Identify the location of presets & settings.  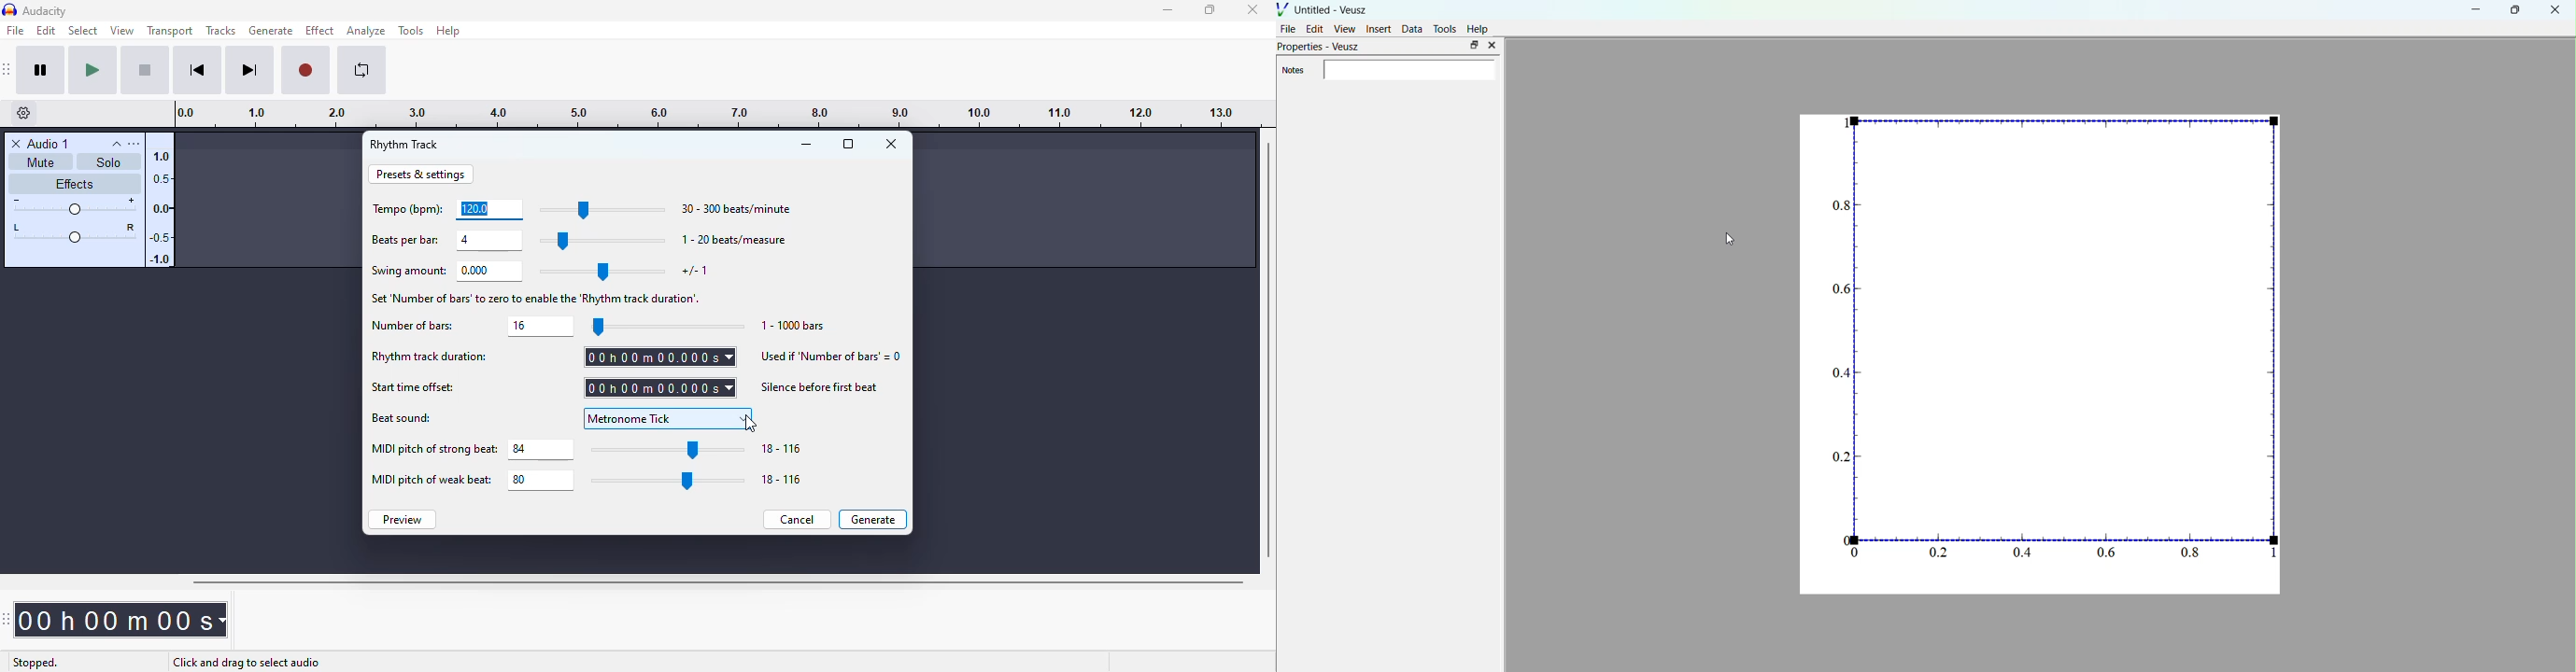
(419, 175).